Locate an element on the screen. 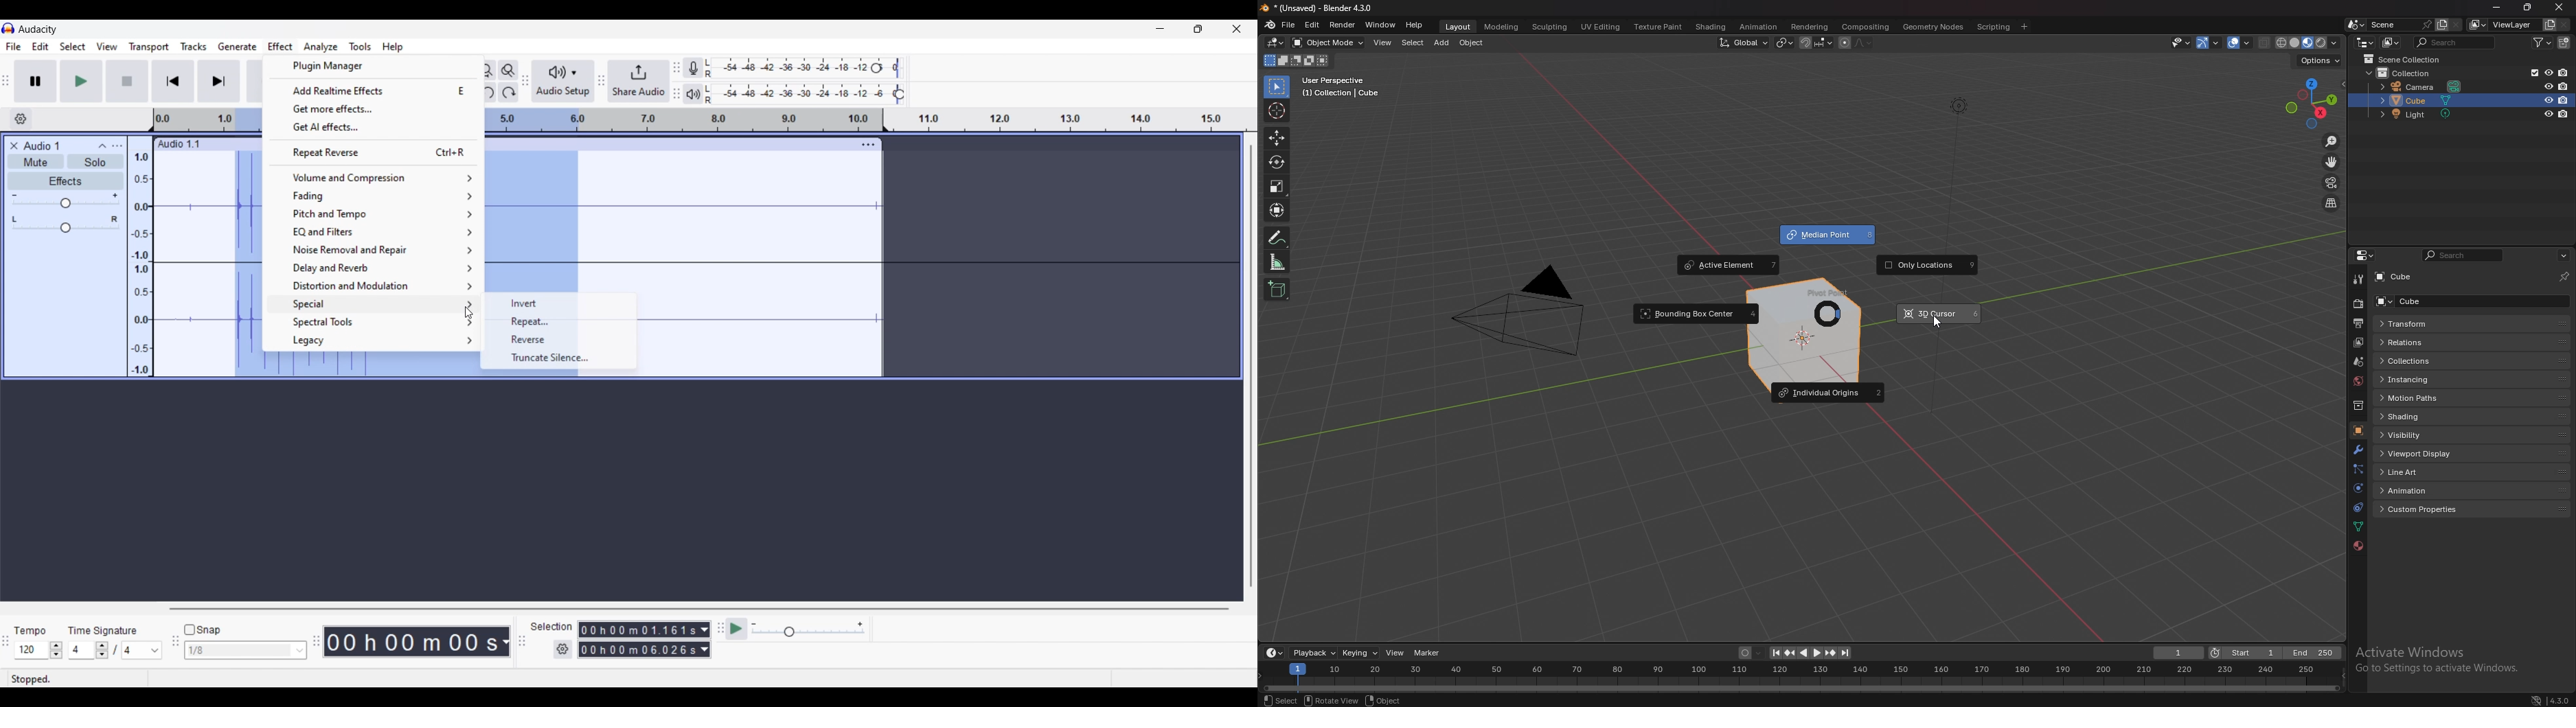 This screenshot has height=728, width=2576. Solo is located at coordinates (95, 161).